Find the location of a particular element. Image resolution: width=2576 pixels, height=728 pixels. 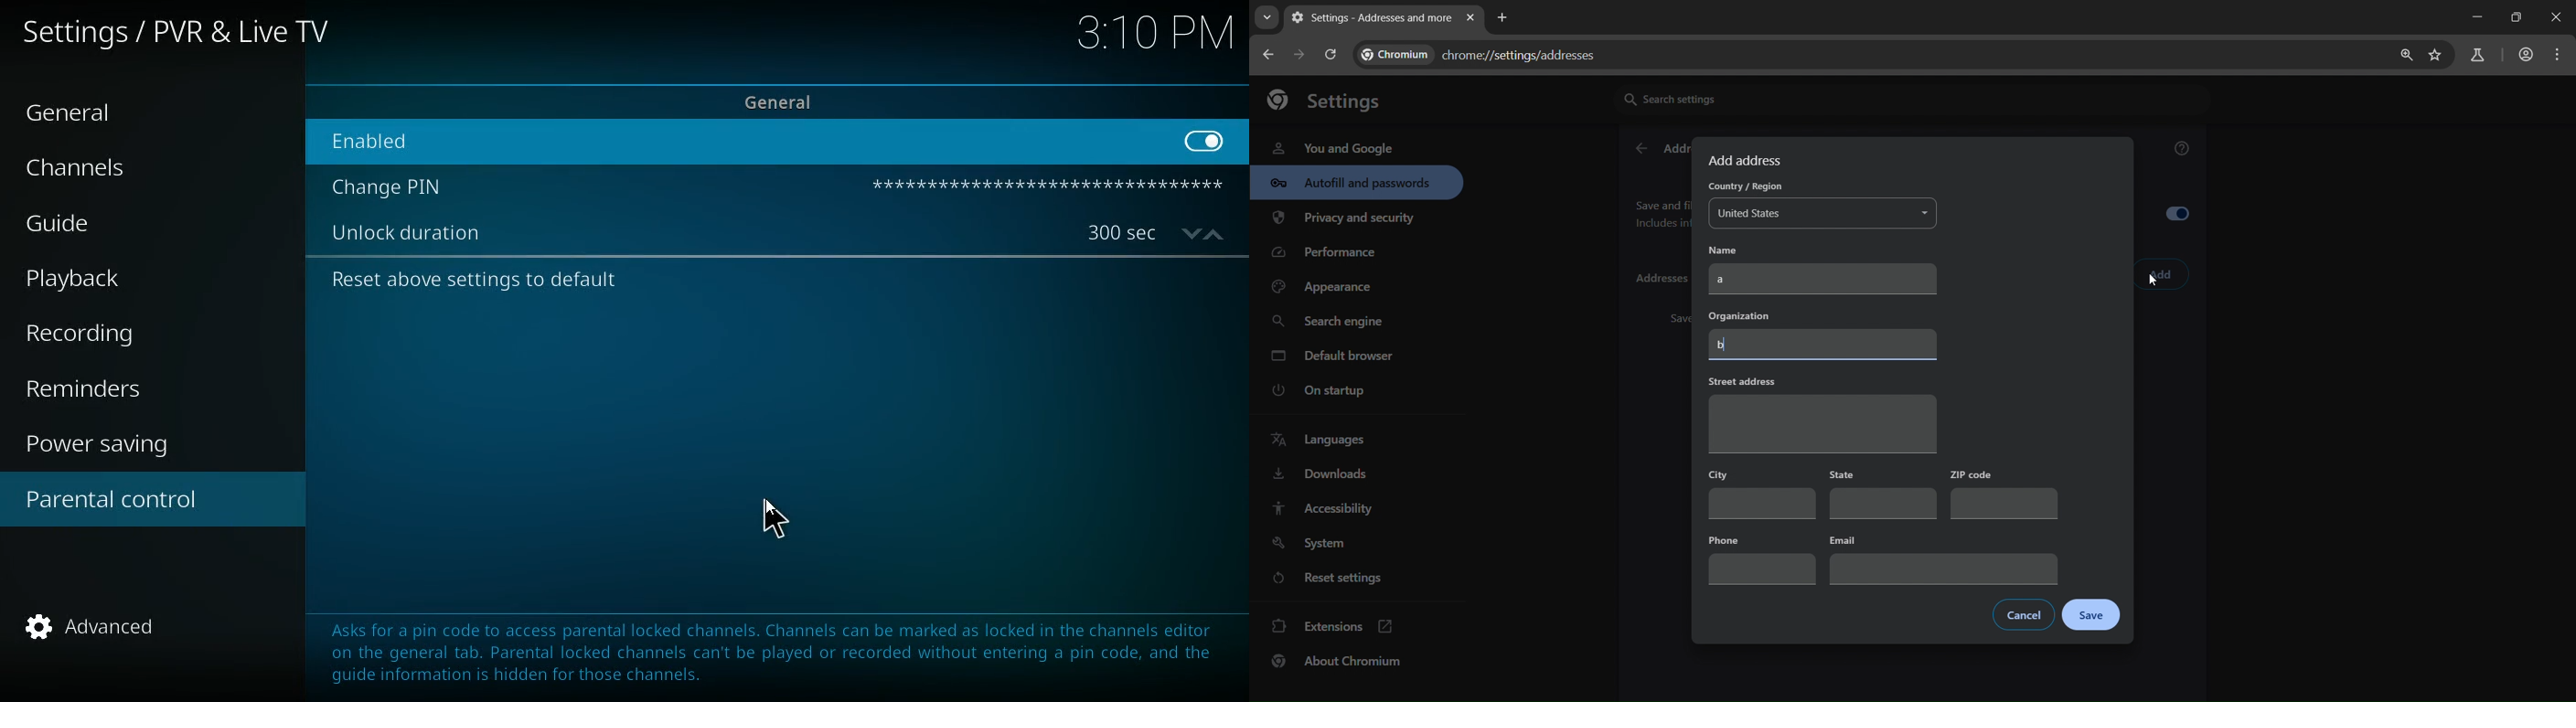

change pin is located at coordinates (392, 187).